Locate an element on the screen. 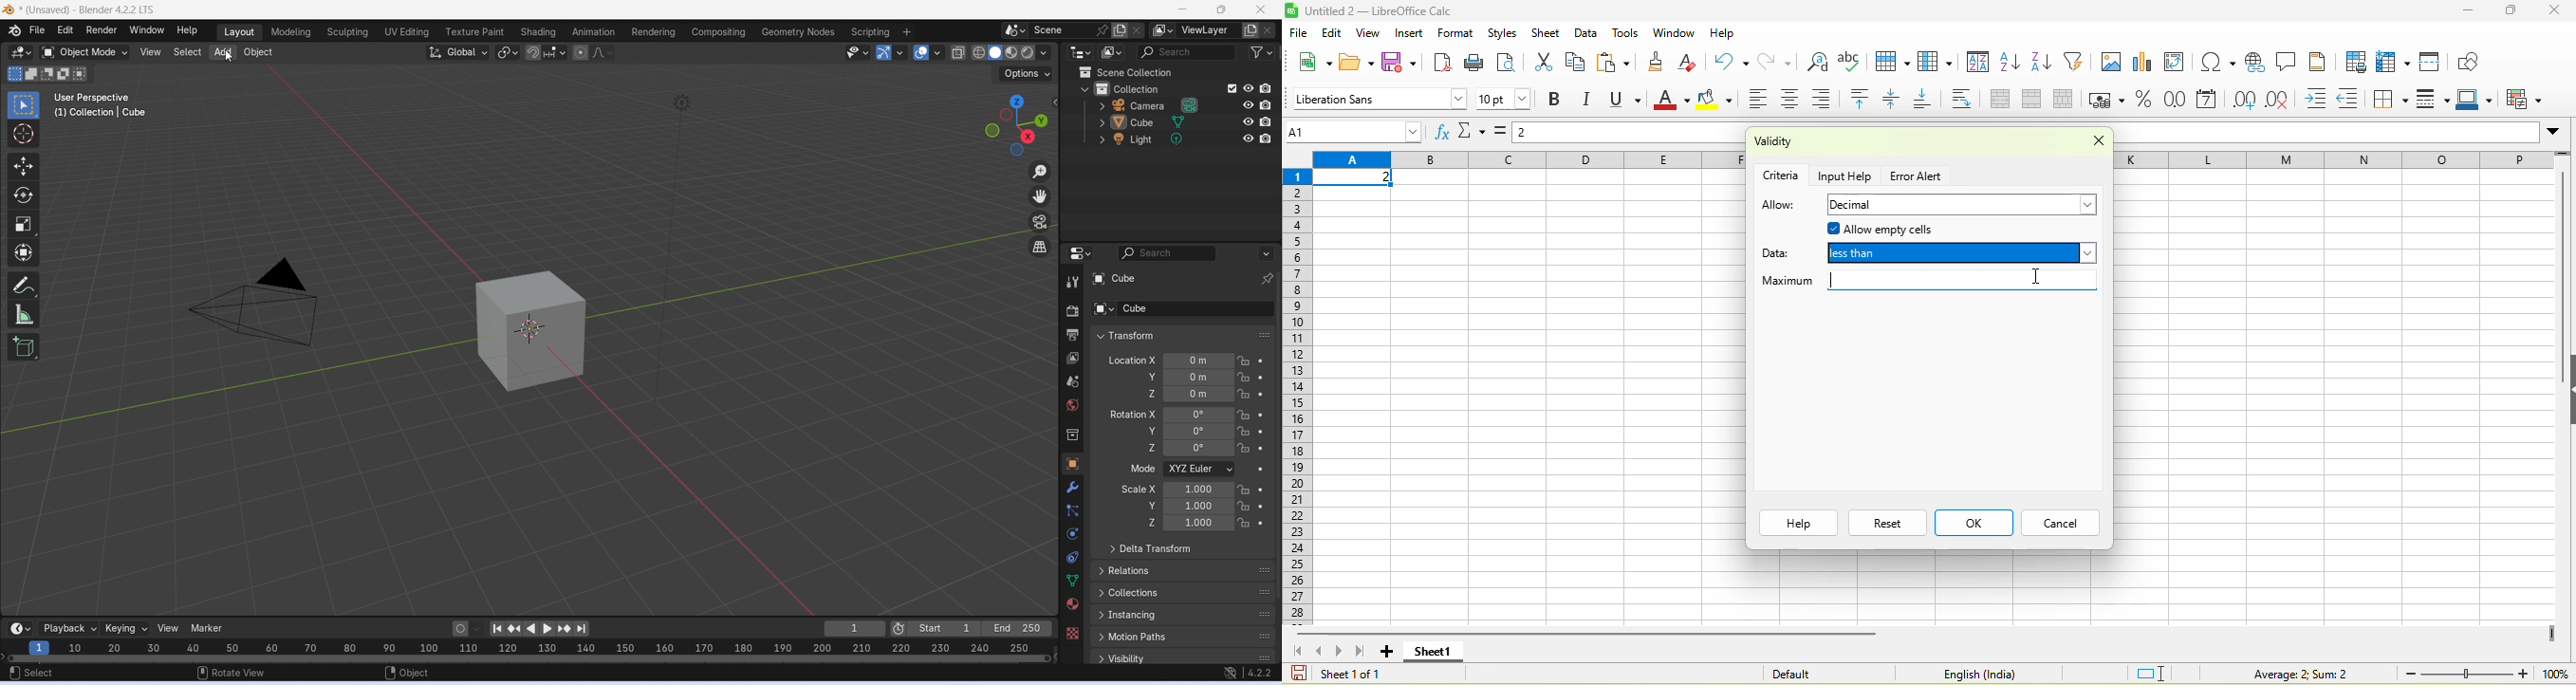  instancing is located at coordinates (1184, 615).